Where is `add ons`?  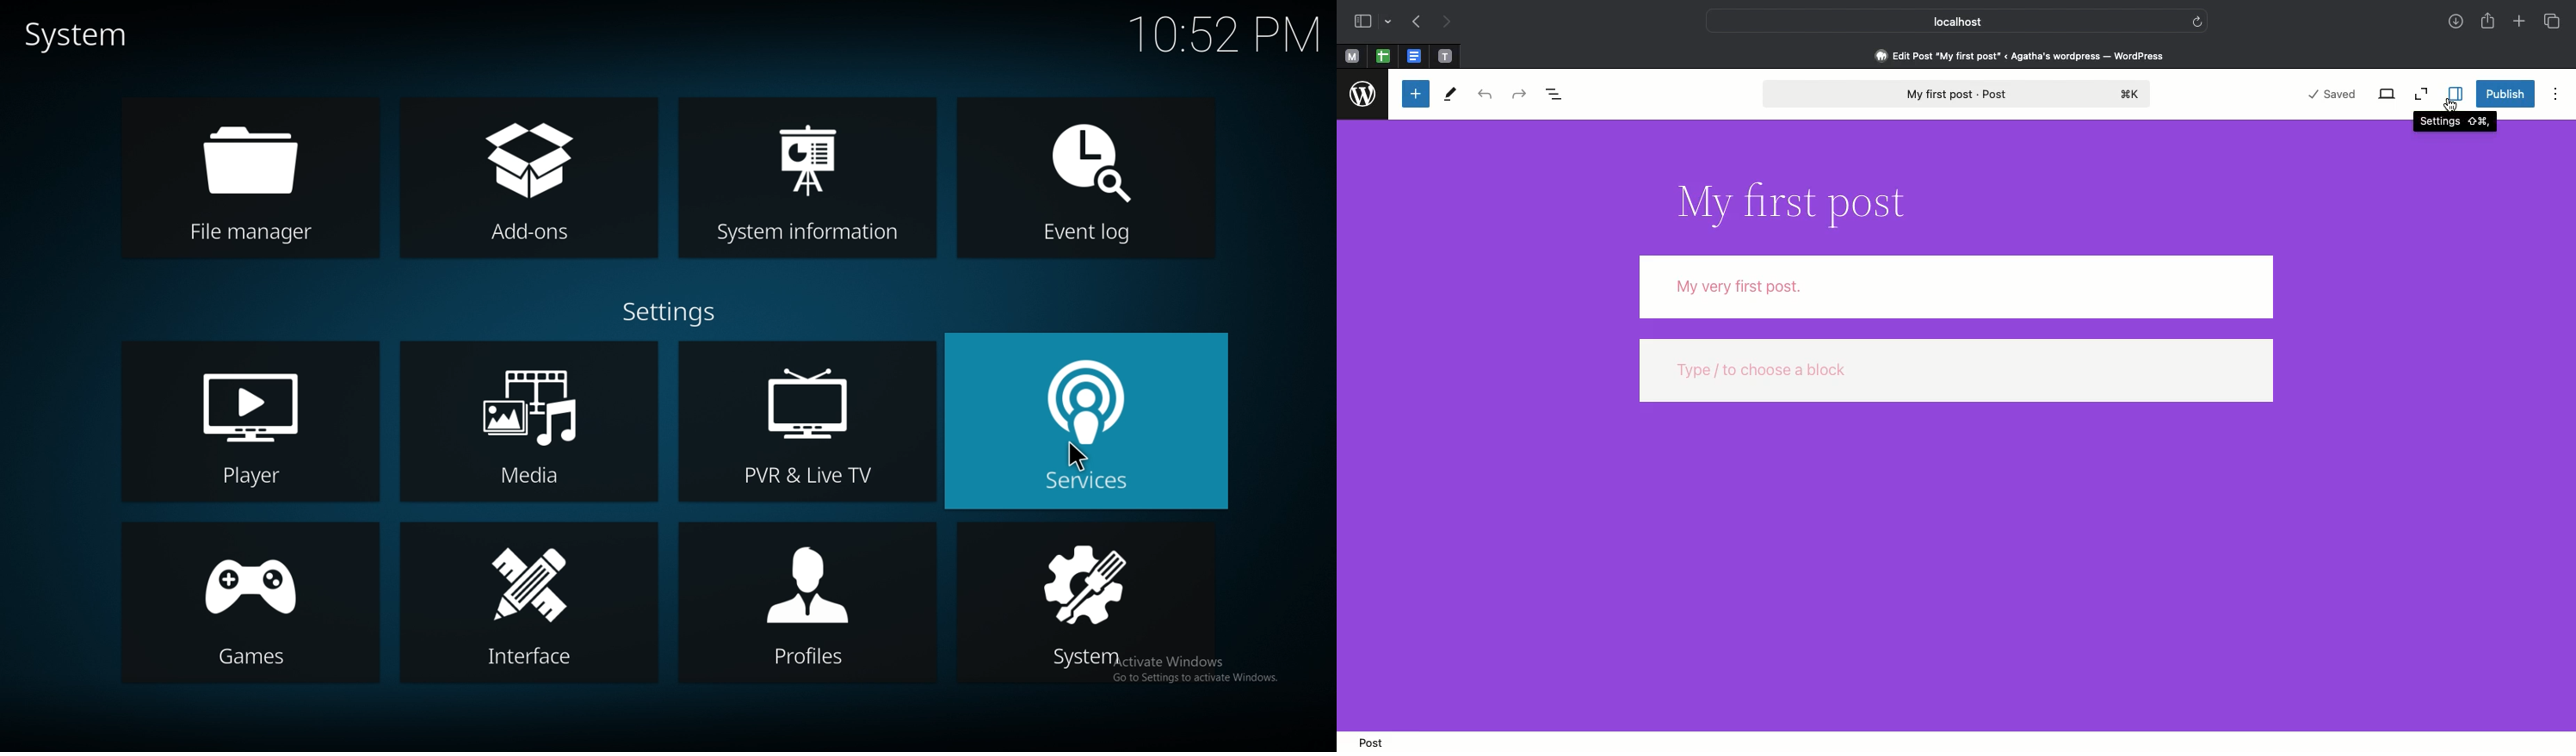 add ons is located at coordinates (528, 174).